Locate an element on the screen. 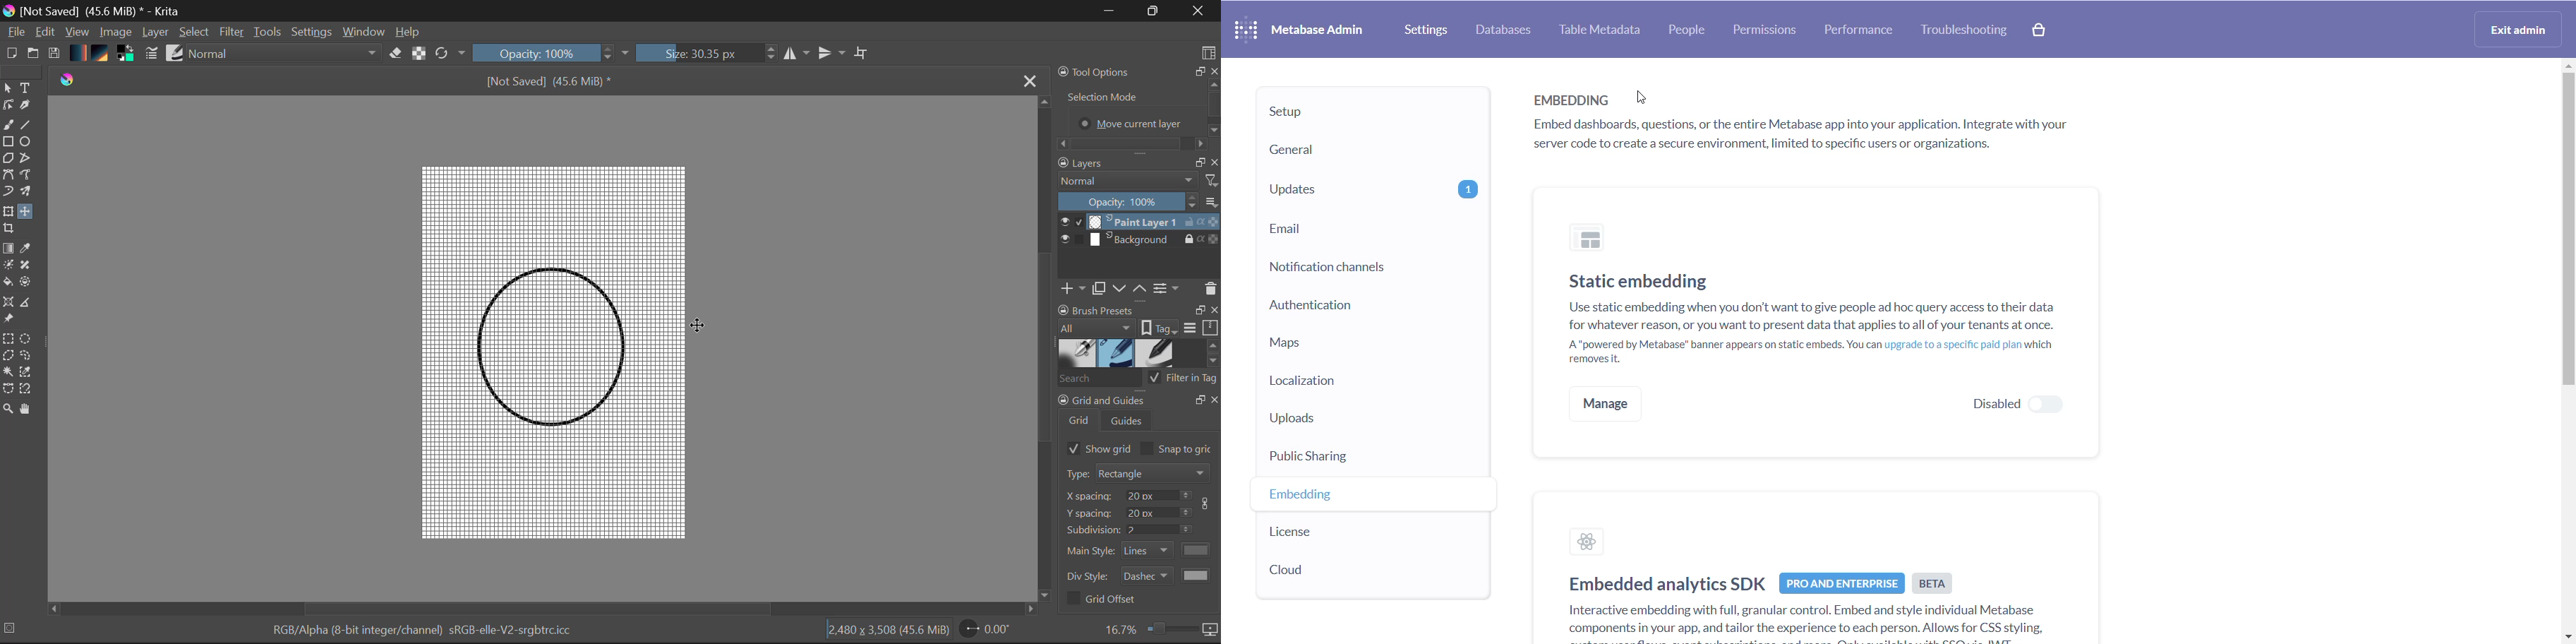  Grid and Guides Docker is located at coordinates (1138, 413).